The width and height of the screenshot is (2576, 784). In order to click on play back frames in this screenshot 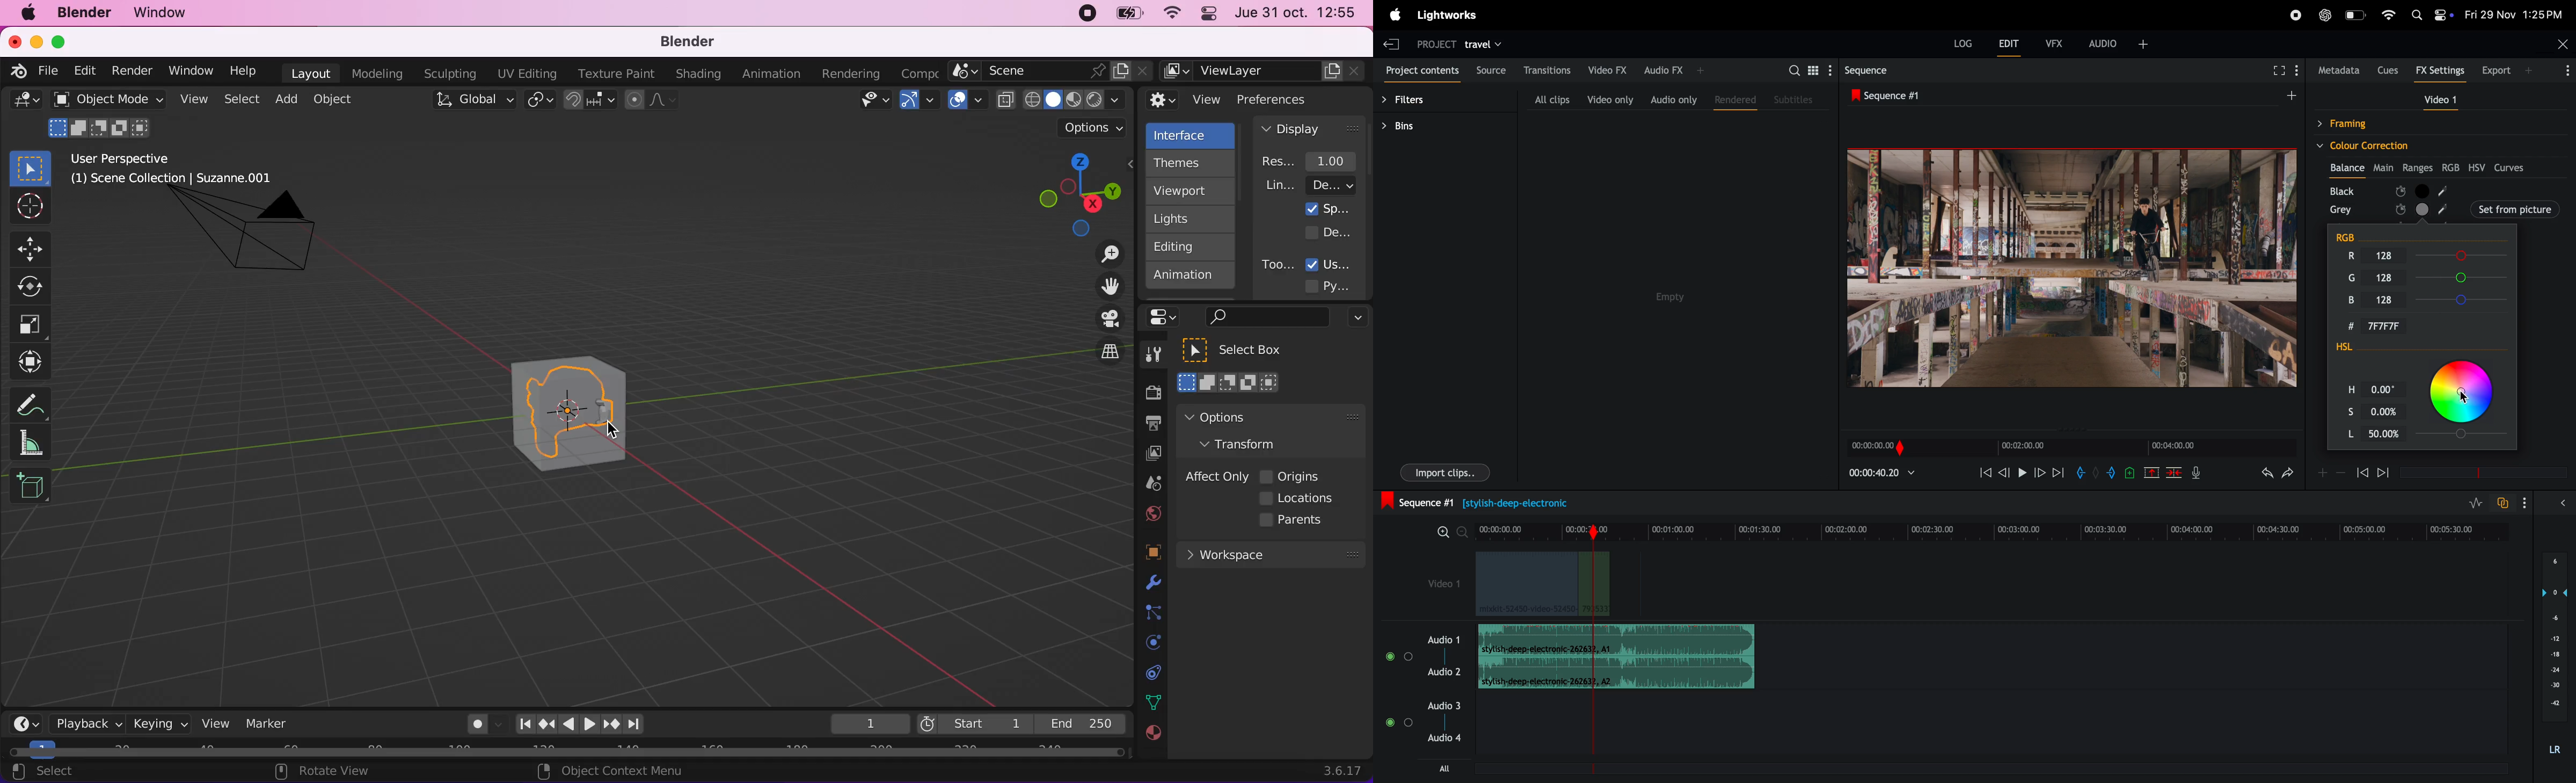, I will do `click(2065, 267)`.